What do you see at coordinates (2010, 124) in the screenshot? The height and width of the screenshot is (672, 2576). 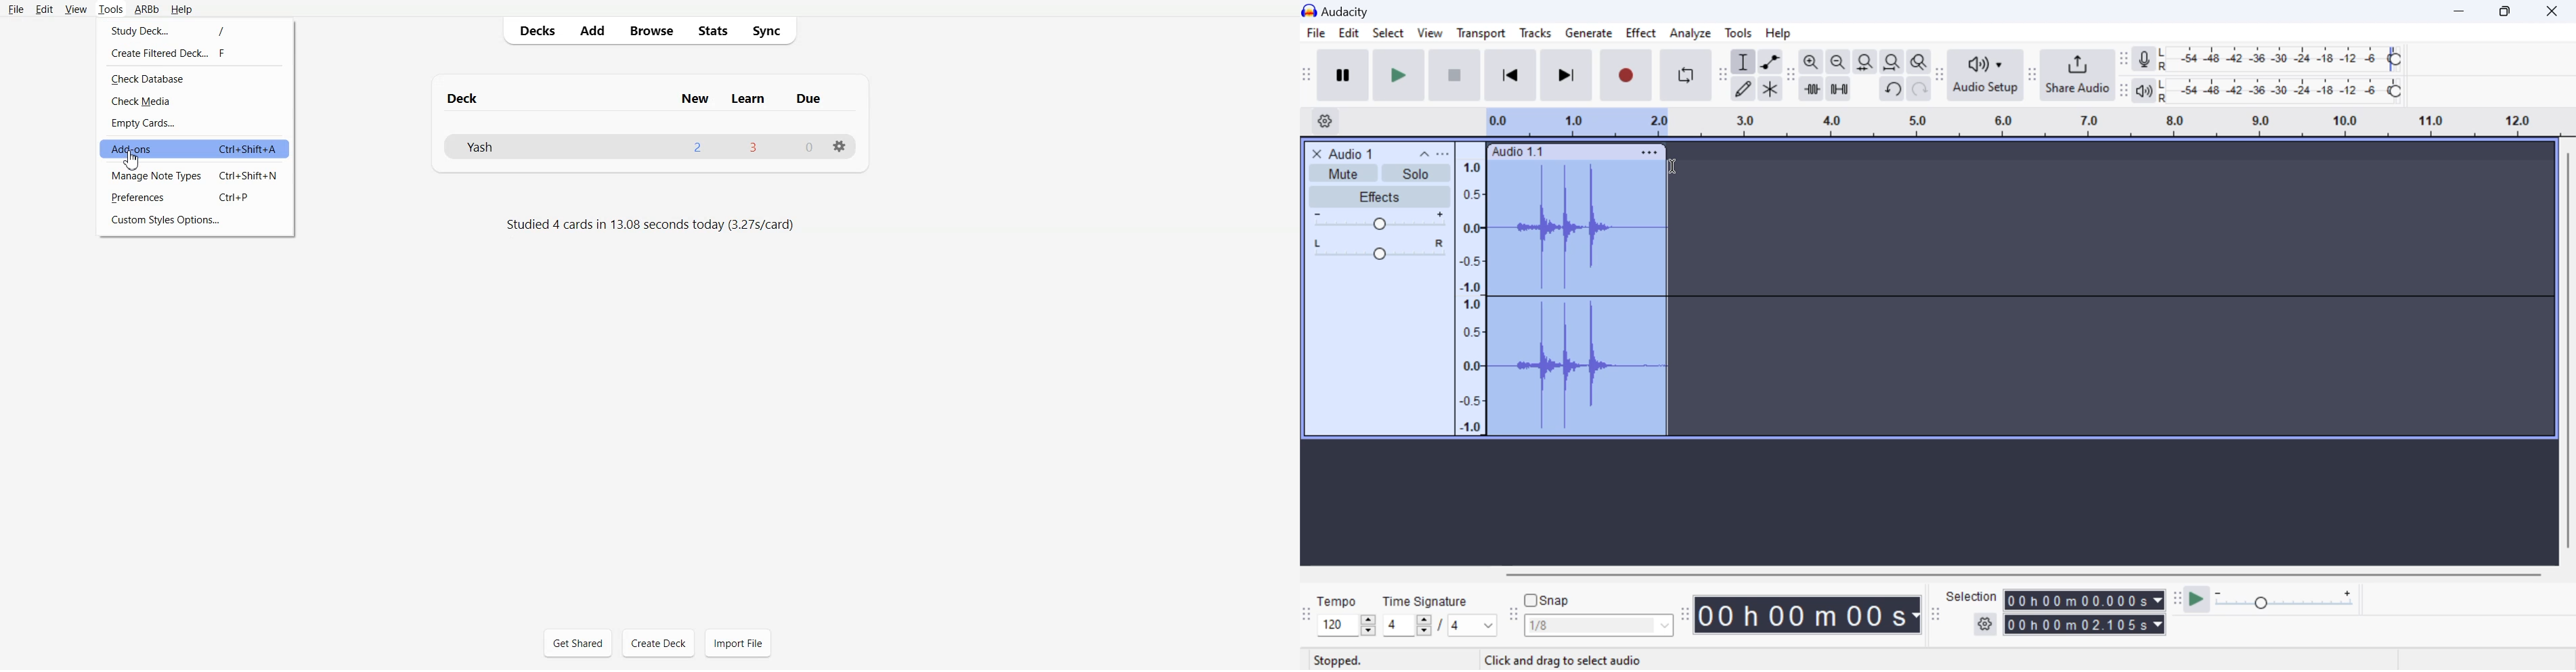 I see `Clip Timeline` at bounding box center [2010, 124].